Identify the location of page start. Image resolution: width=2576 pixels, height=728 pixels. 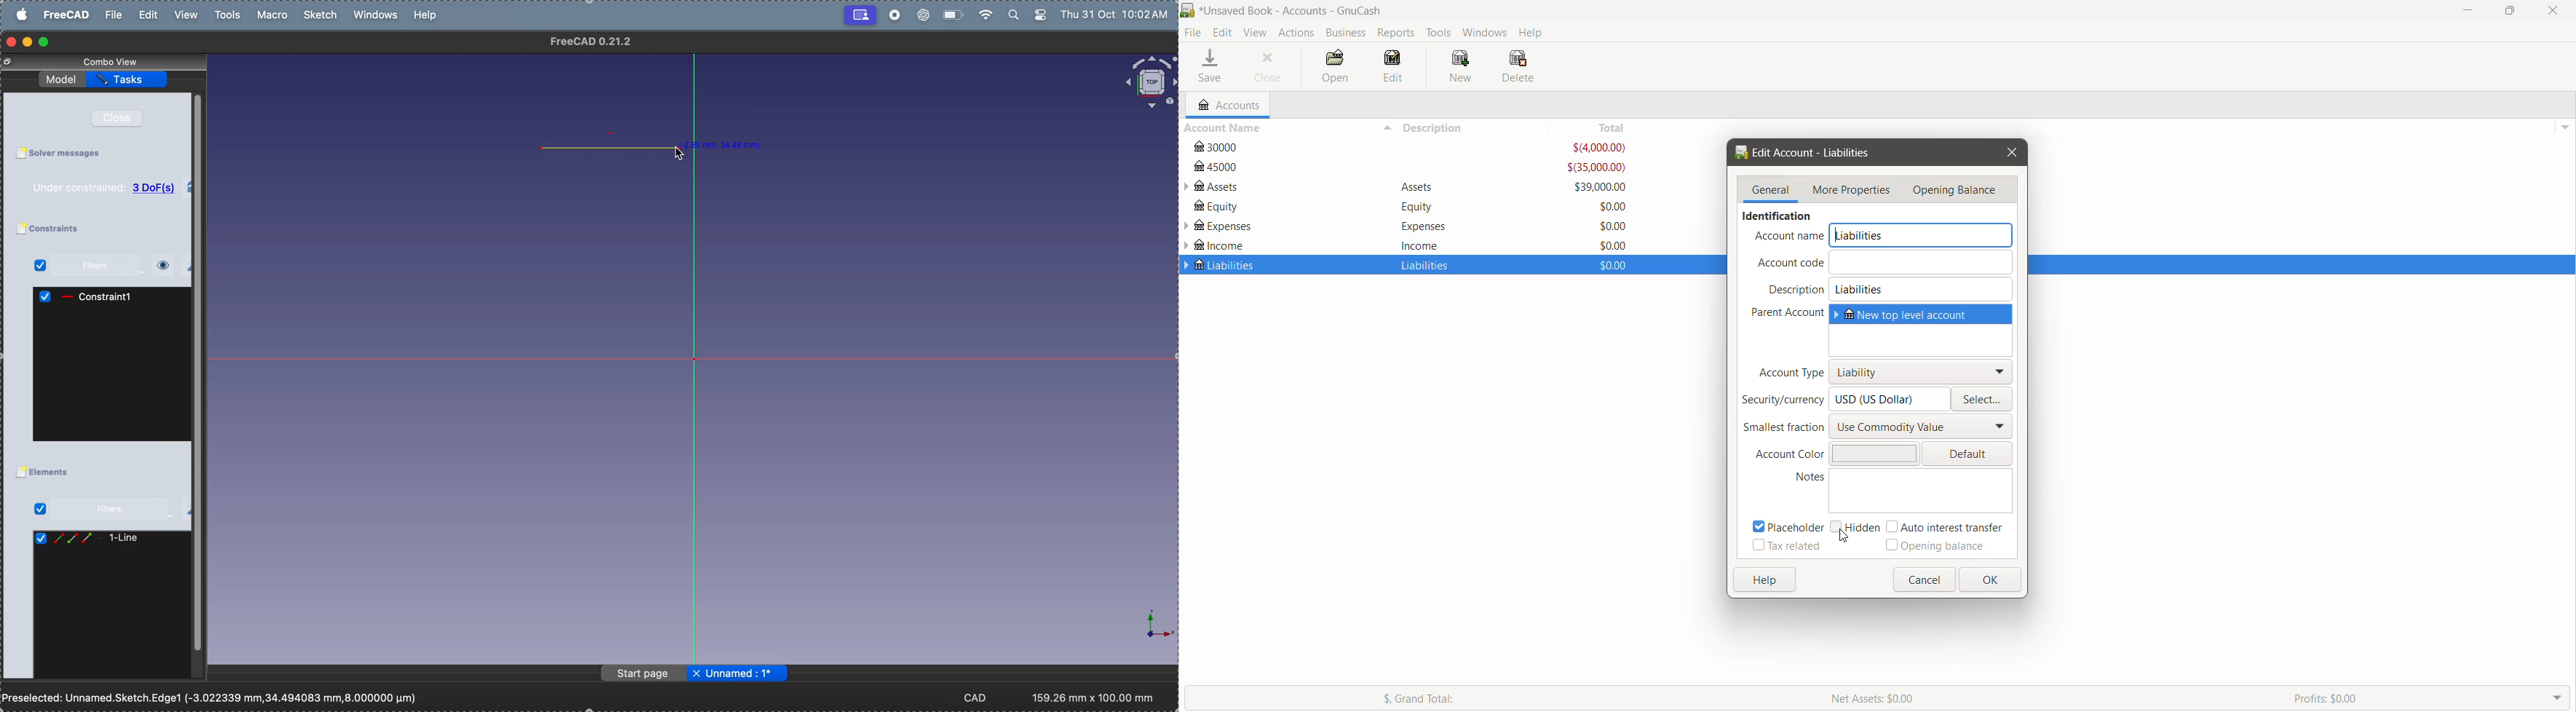
(645, 674).